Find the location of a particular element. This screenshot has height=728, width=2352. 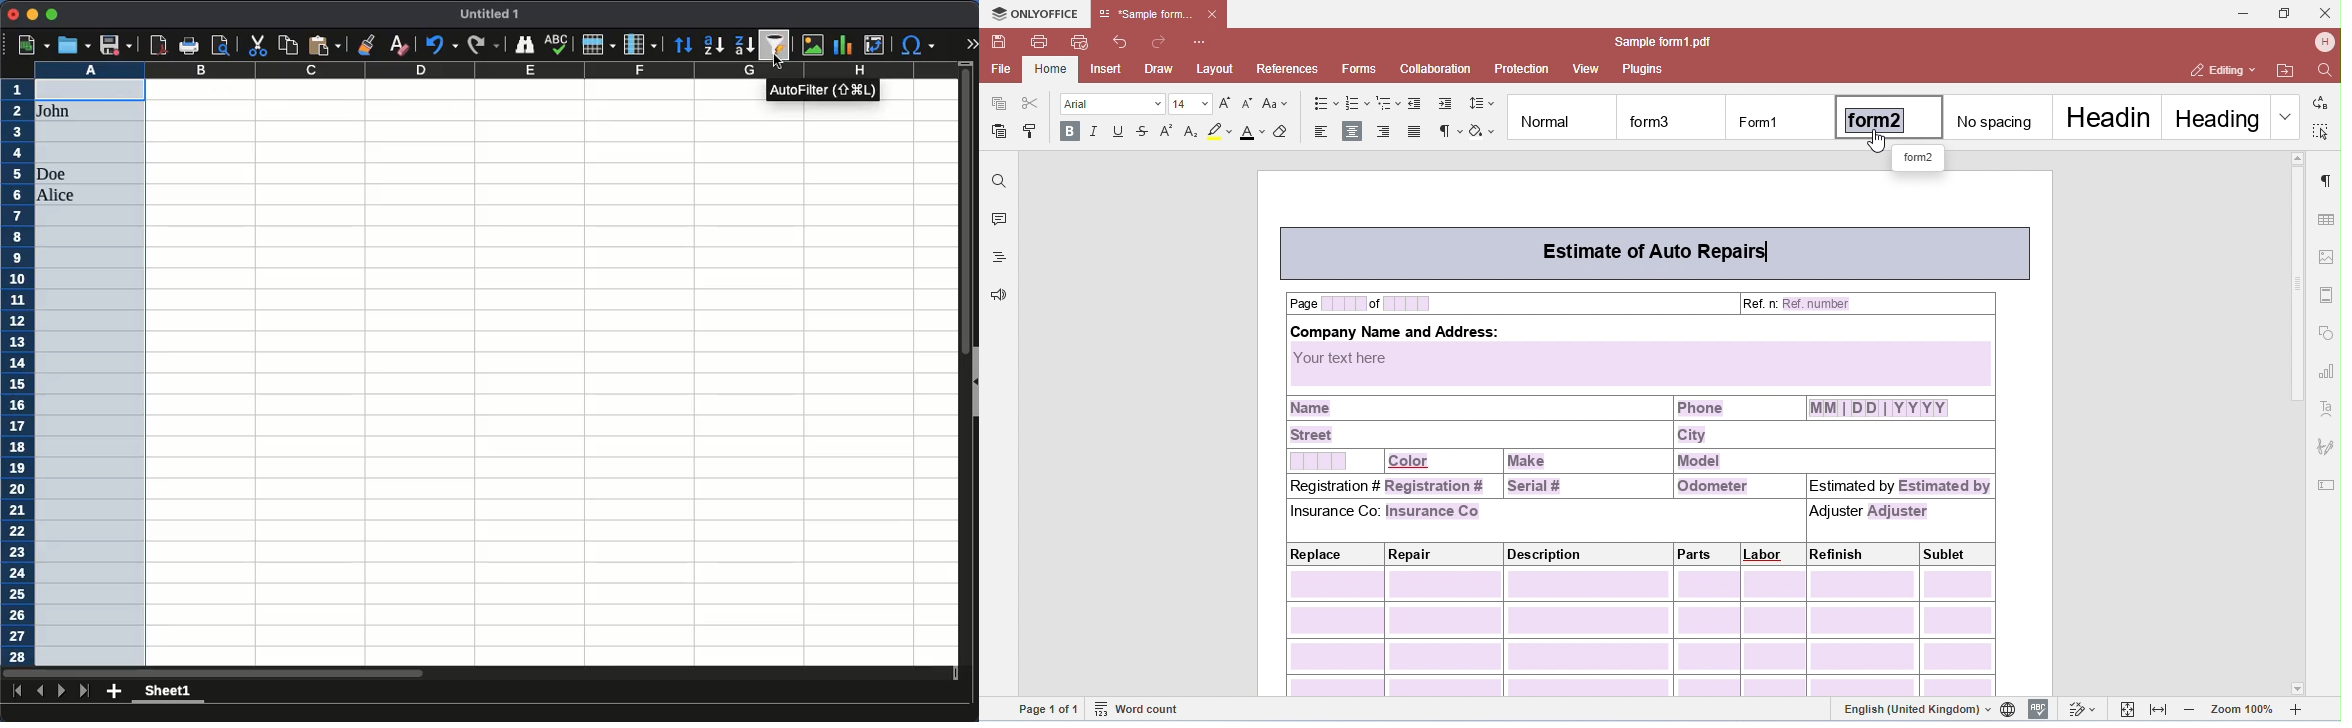

copy is located at coordinates (289, 46).